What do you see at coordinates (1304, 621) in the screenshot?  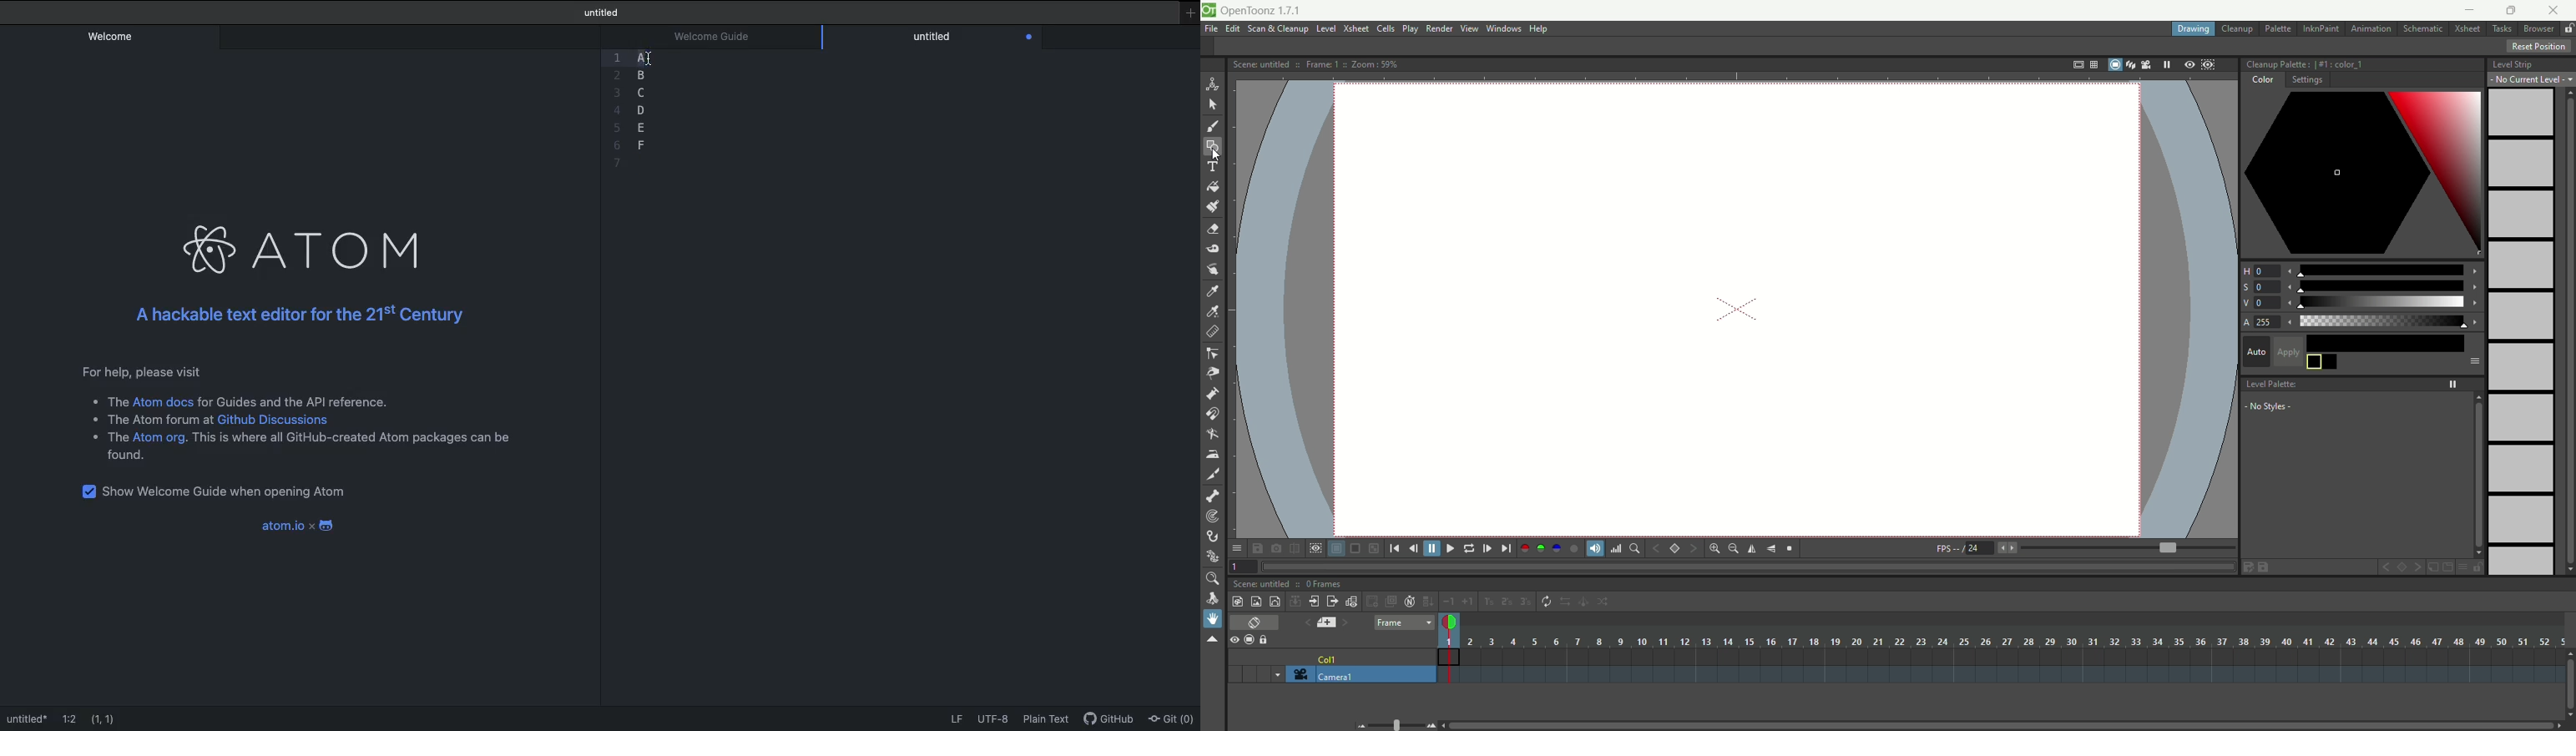 I see `previous memo` at bounding box center [1304, 621].